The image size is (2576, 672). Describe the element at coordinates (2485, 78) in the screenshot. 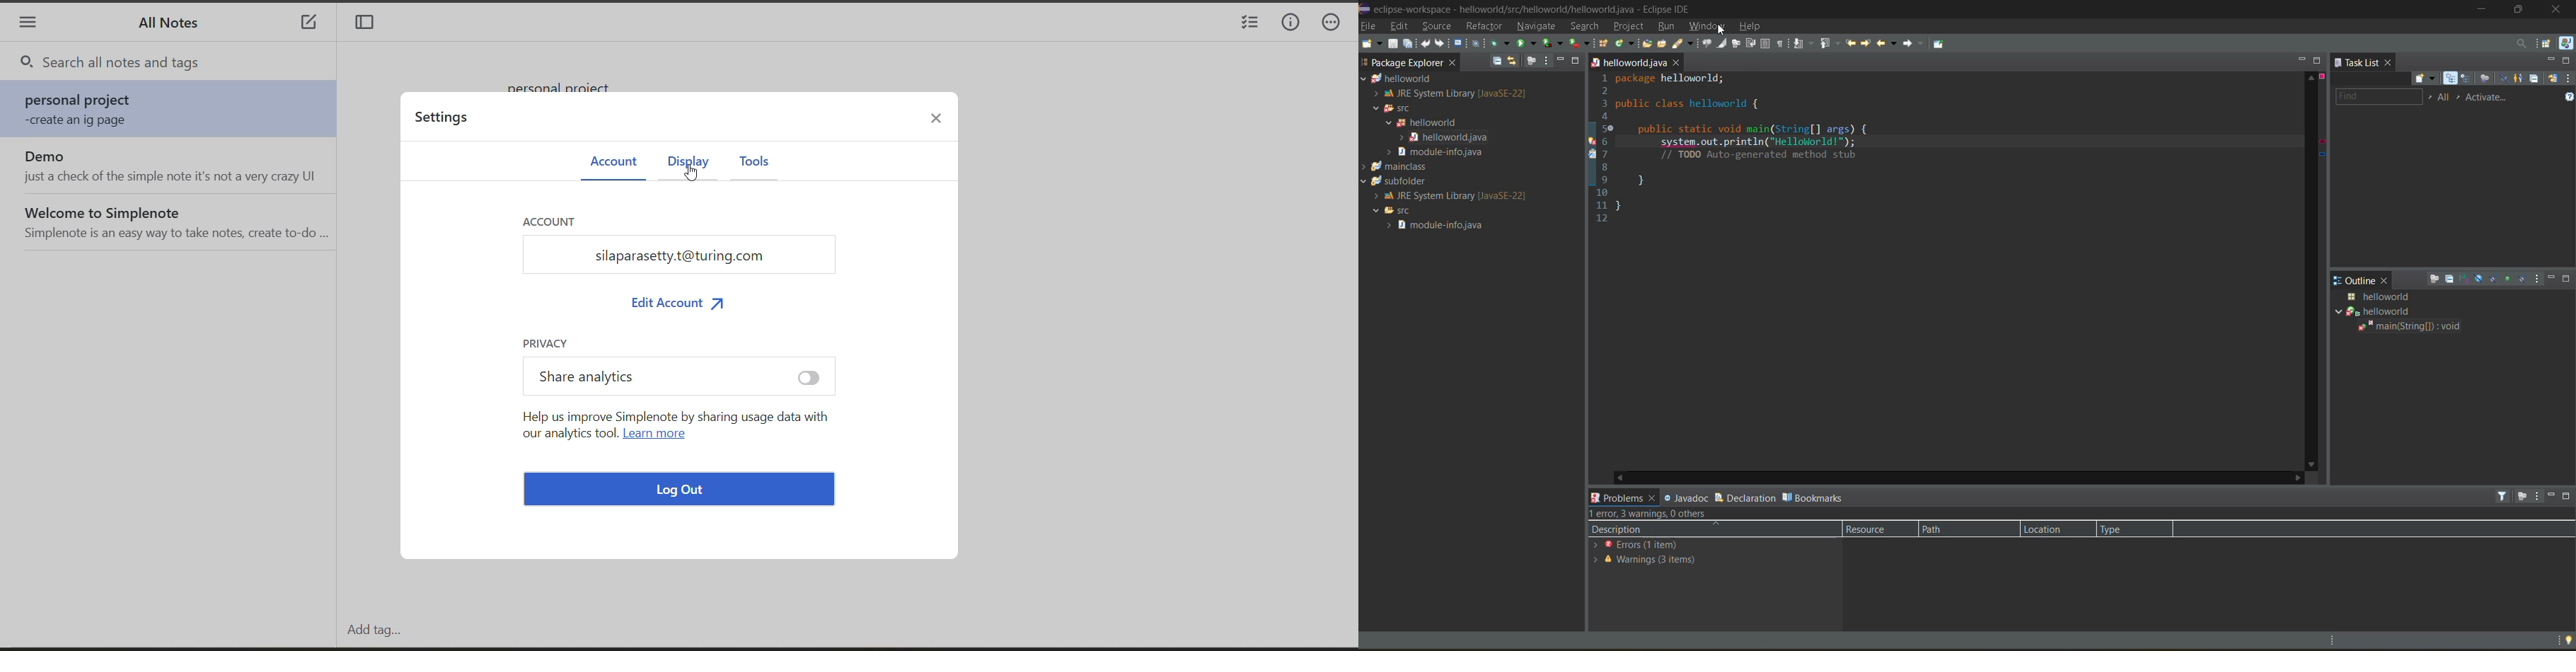

I see `focus on workweek` at that location.